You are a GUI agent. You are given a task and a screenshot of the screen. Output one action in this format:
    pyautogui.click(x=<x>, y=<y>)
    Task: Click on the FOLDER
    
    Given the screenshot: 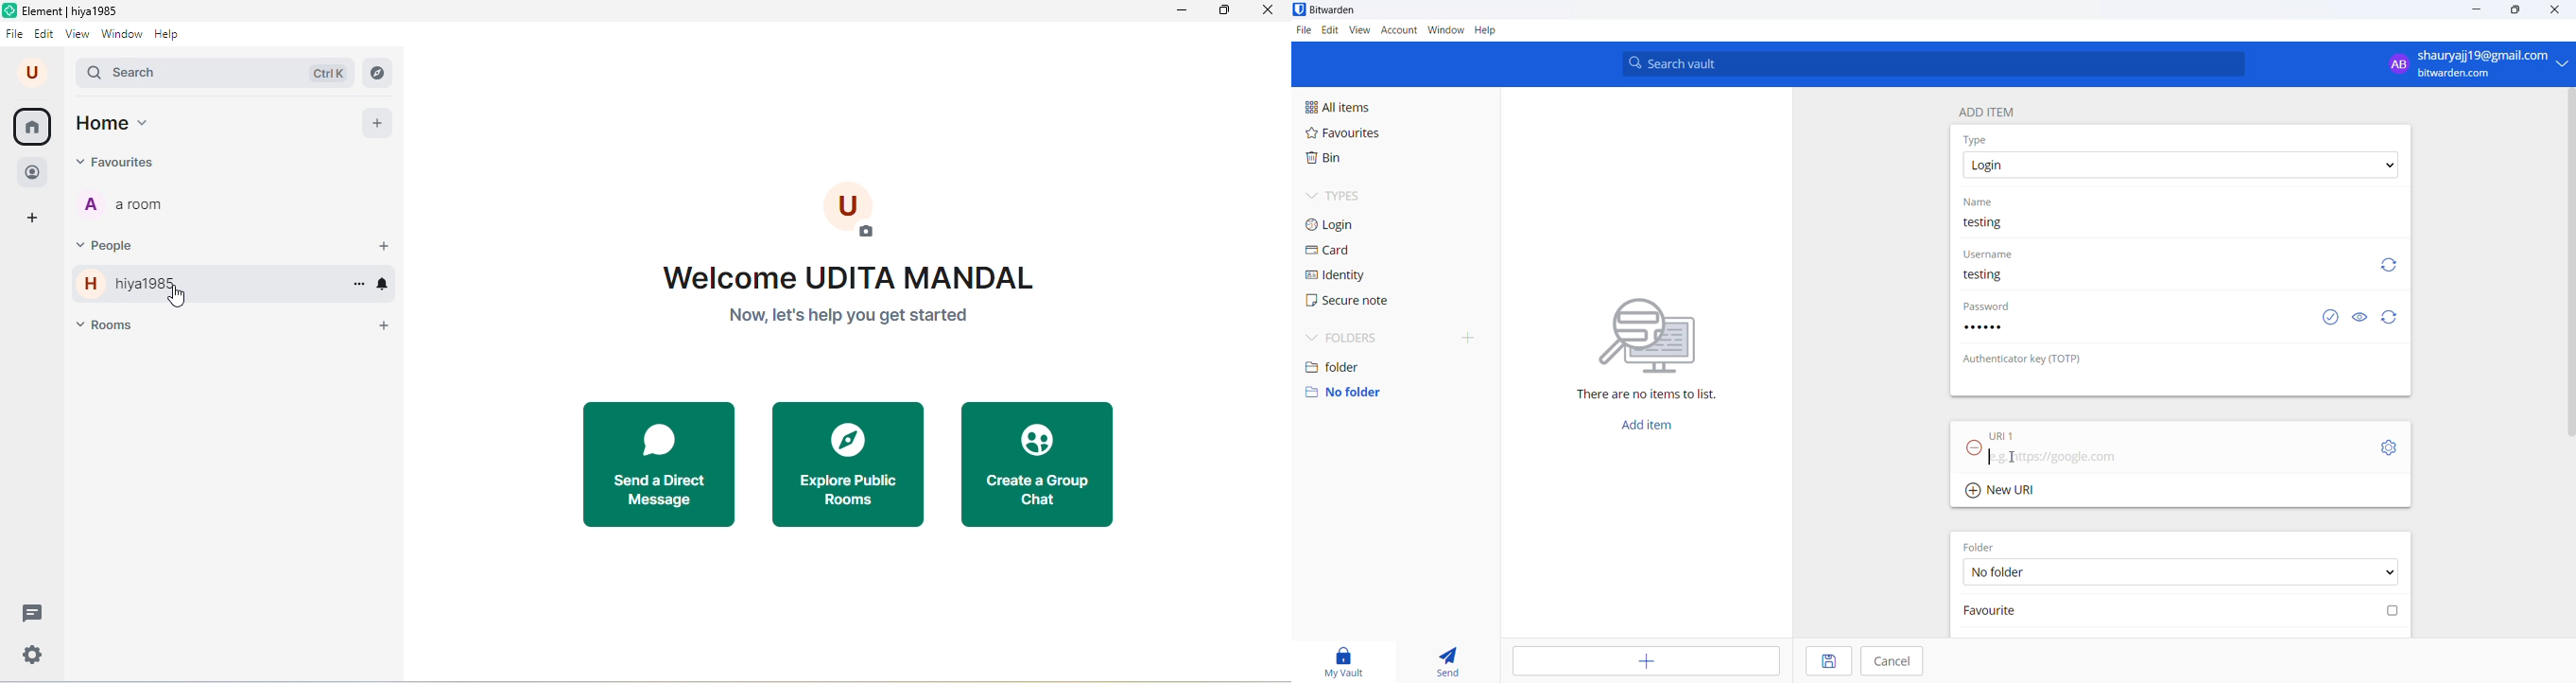 What is the action you would take?
    pyautogui.click(x=1983, y=546)
    